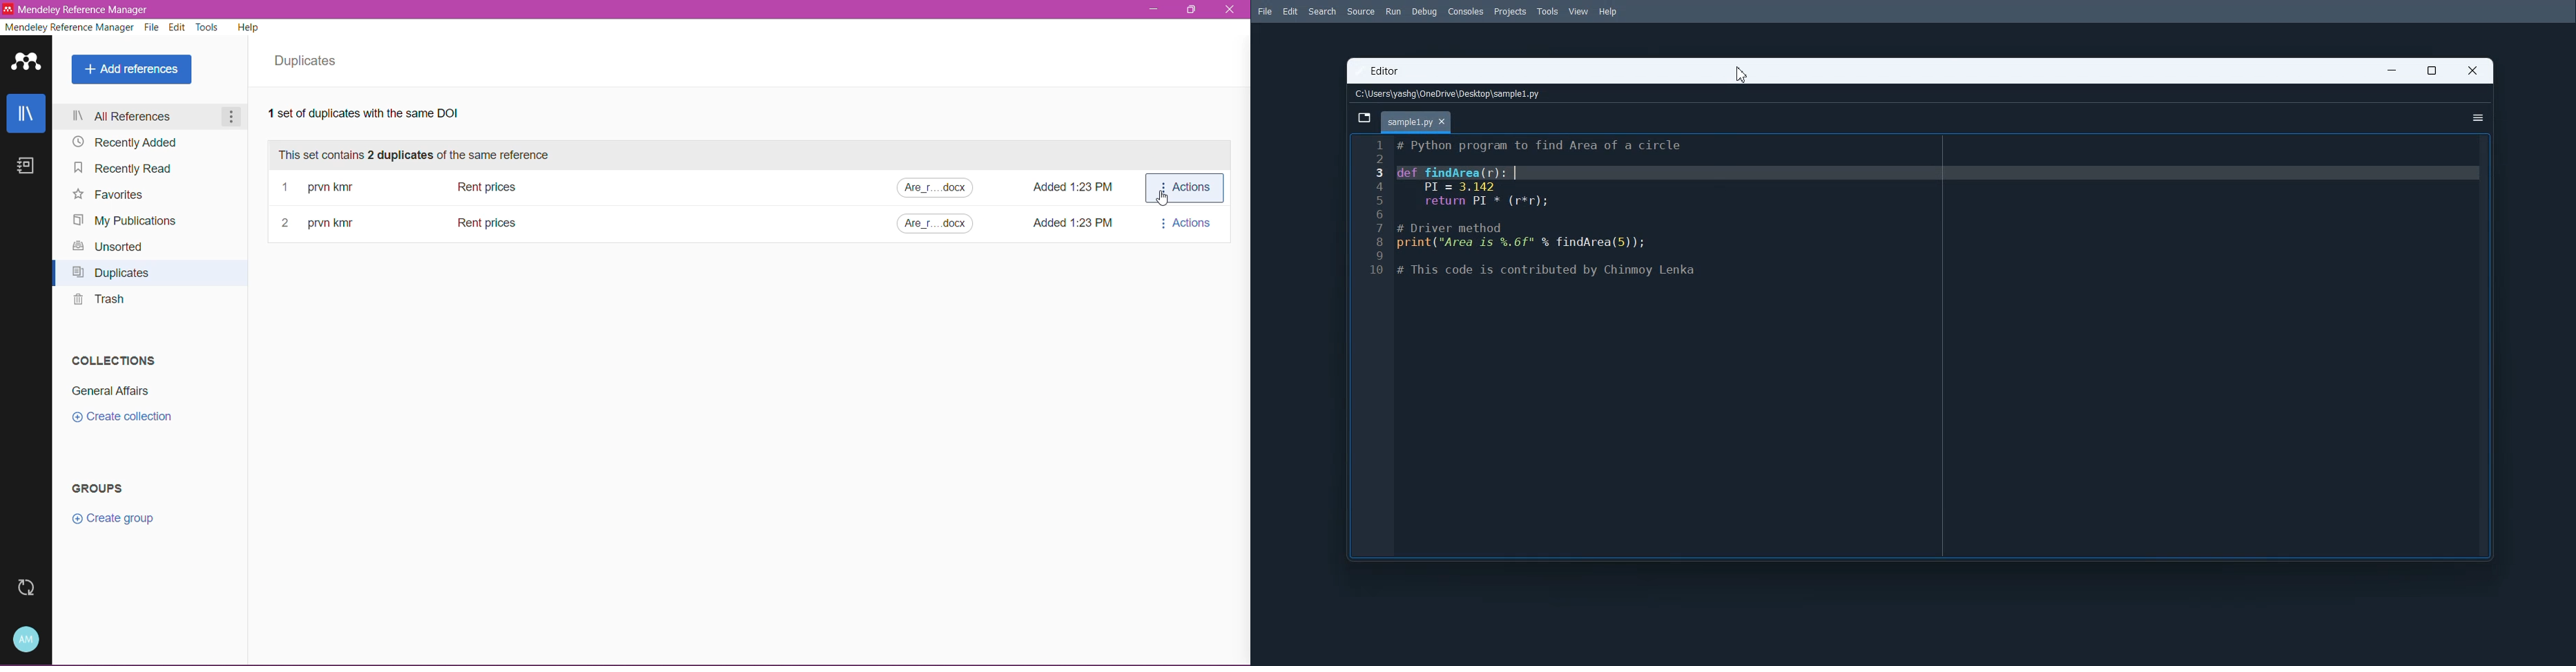 This screenshot has width=2576, height=672. Describe the element at coordinates (1071, 188) in the screenshot. I see `Added time` at that location.